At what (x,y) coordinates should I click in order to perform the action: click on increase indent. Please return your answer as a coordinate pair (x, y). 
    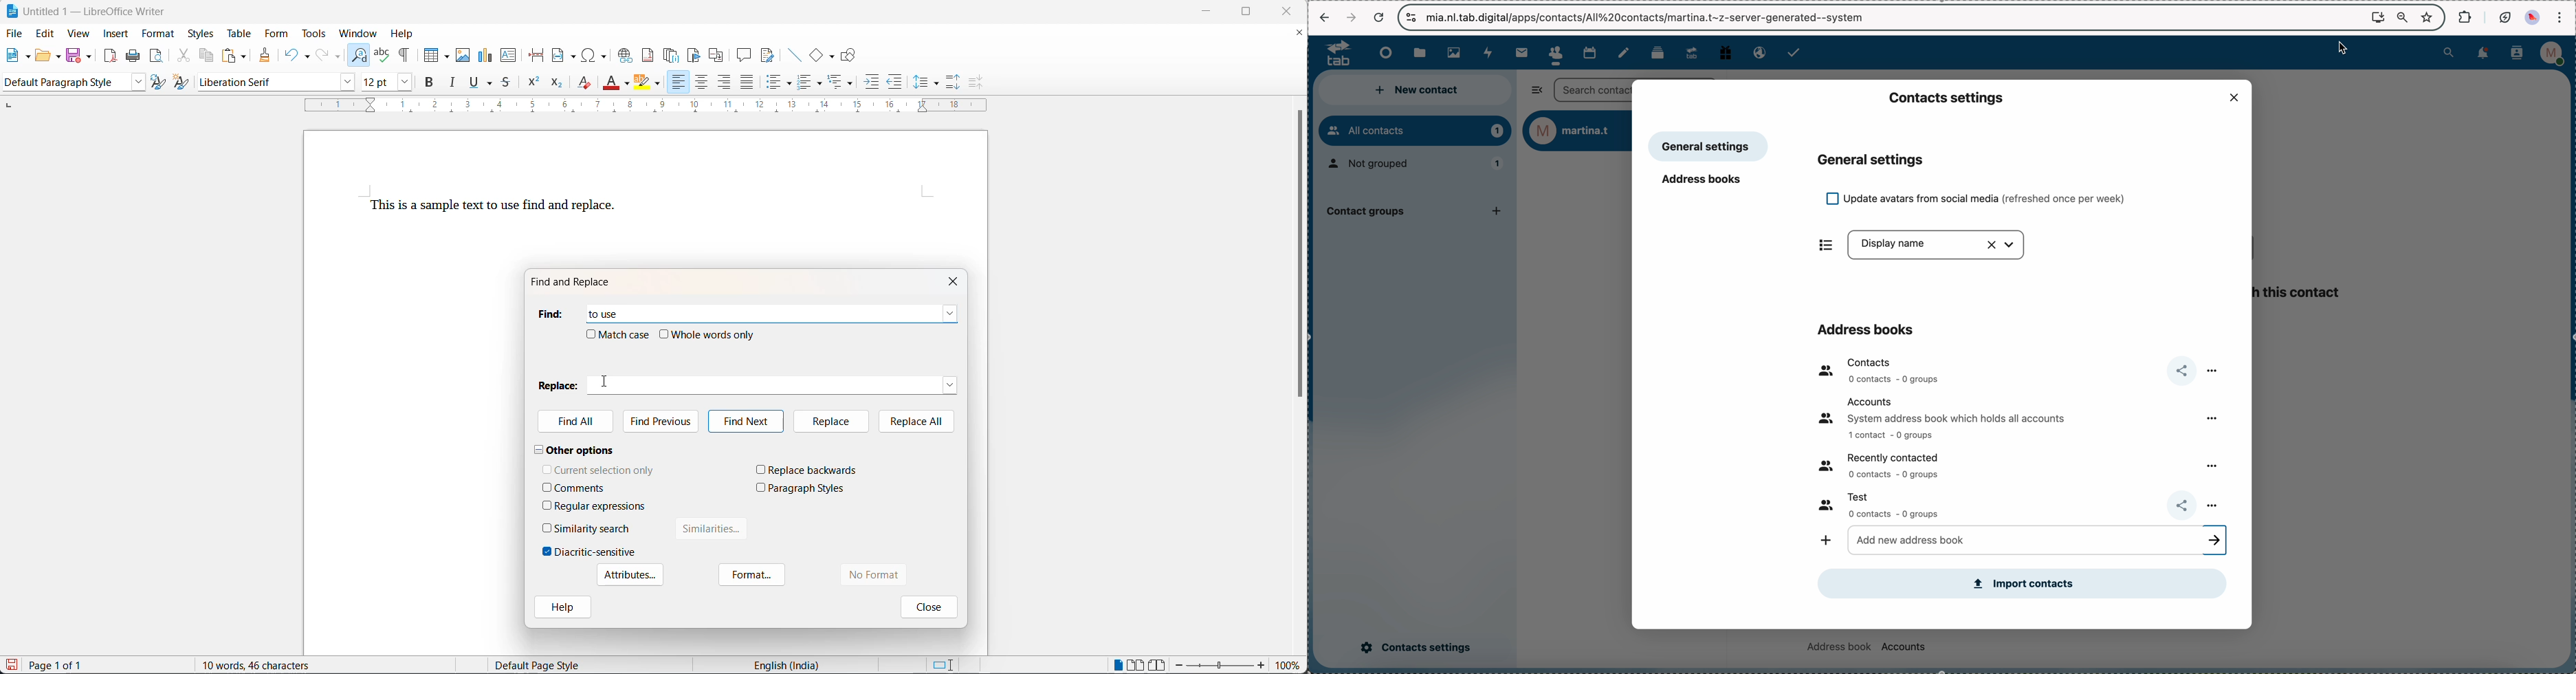
    Looking at the image, I should click on (872, 84).